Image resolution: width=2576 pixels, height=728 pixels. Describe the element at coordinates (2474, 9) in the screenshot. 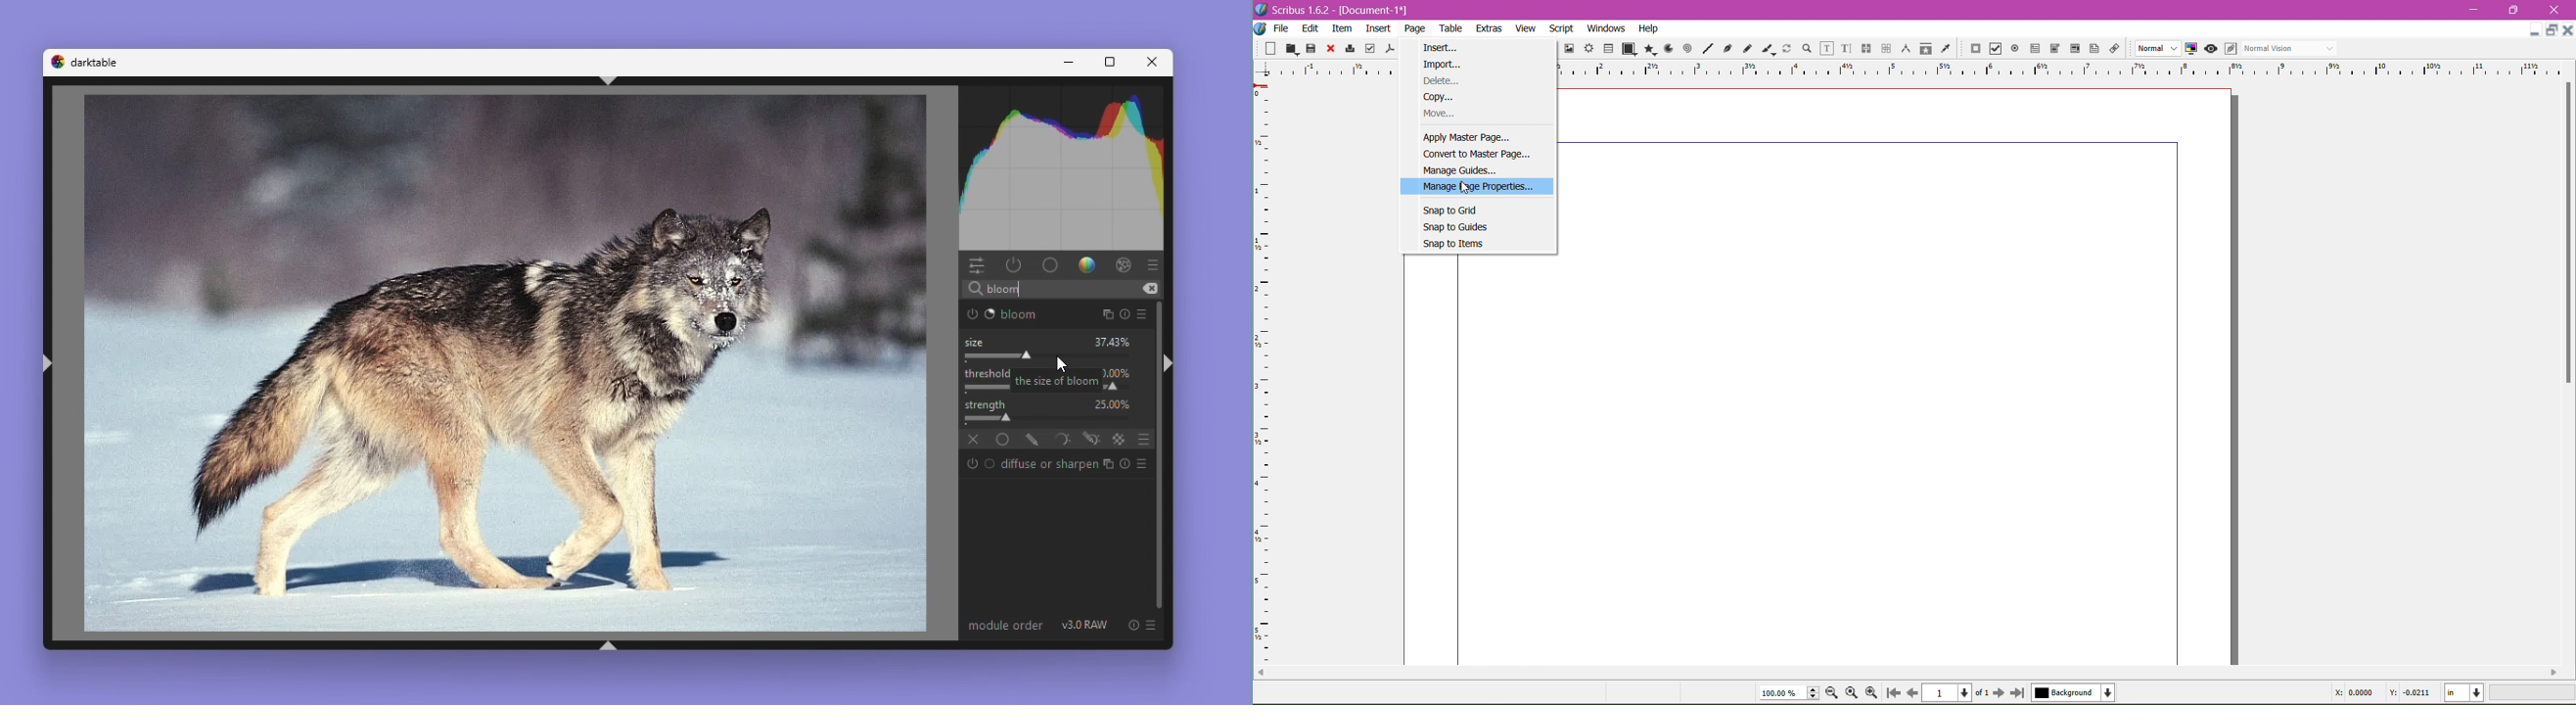

I see `Minimize` at that location.